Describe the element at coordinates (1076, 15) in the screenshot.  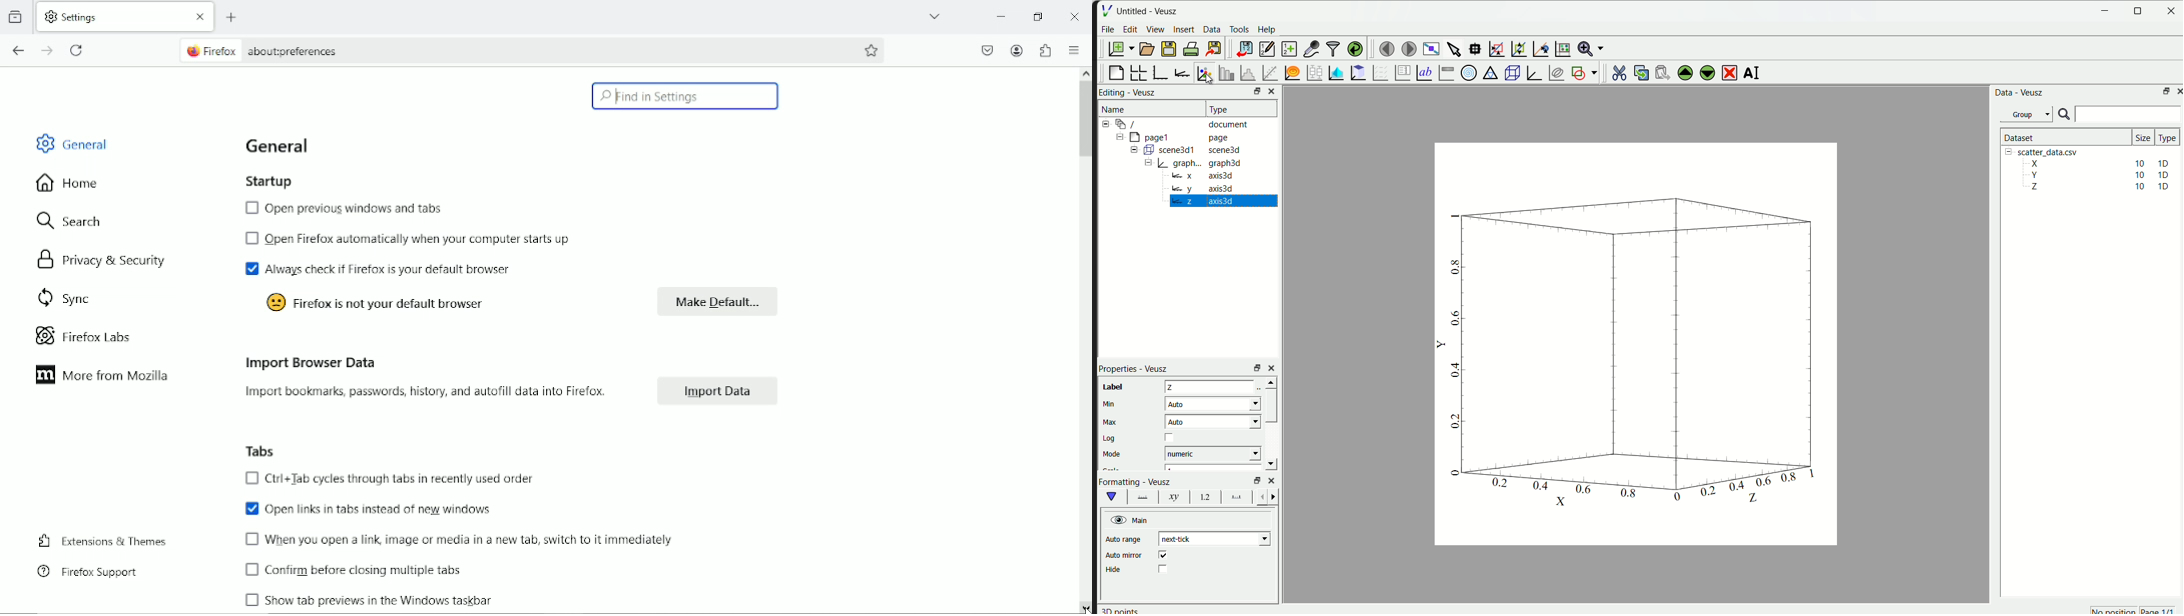
I see `Close` at that location.